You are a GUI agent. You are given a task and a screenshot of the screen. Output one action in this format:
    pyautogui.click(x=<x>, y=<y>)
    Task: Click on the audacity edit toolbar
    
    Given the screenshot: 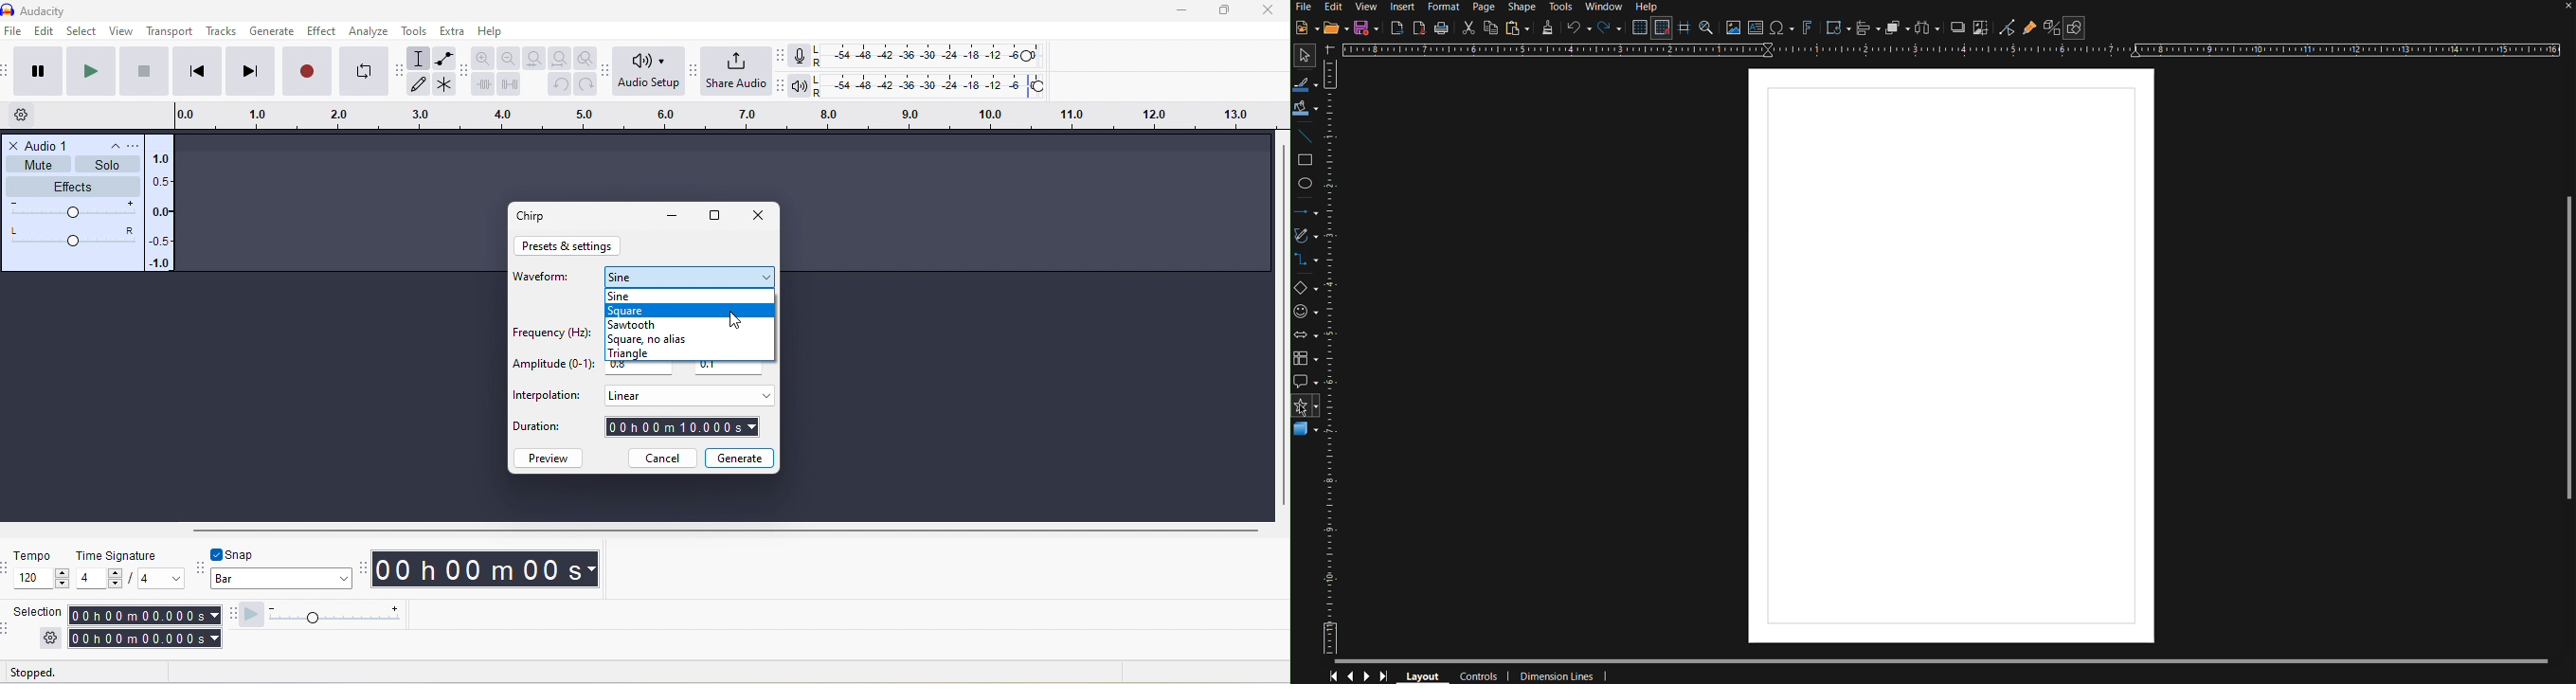 What is the action you would take?
    pyautogui.click(x=465, y=70)
    